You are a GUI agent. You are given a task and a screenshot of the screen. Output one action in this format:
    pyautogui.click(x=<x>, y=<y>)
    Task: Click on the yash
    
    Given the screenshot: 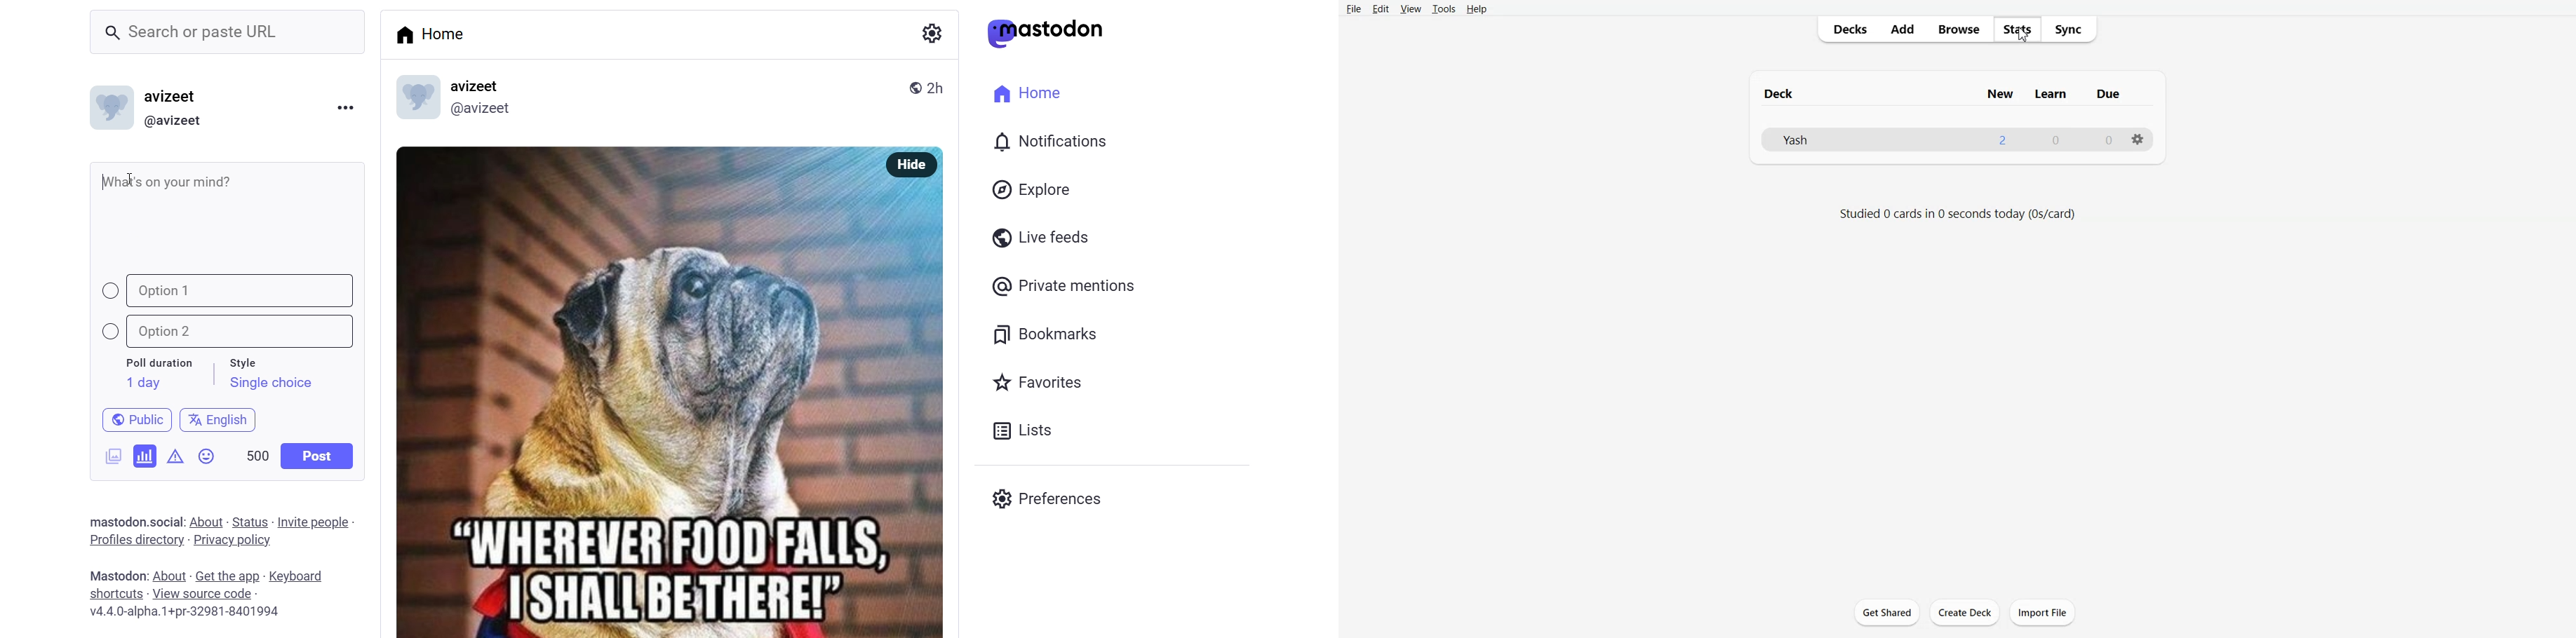 What is the action you would take?
    pyautogui.click(x=1792, y=141)
    